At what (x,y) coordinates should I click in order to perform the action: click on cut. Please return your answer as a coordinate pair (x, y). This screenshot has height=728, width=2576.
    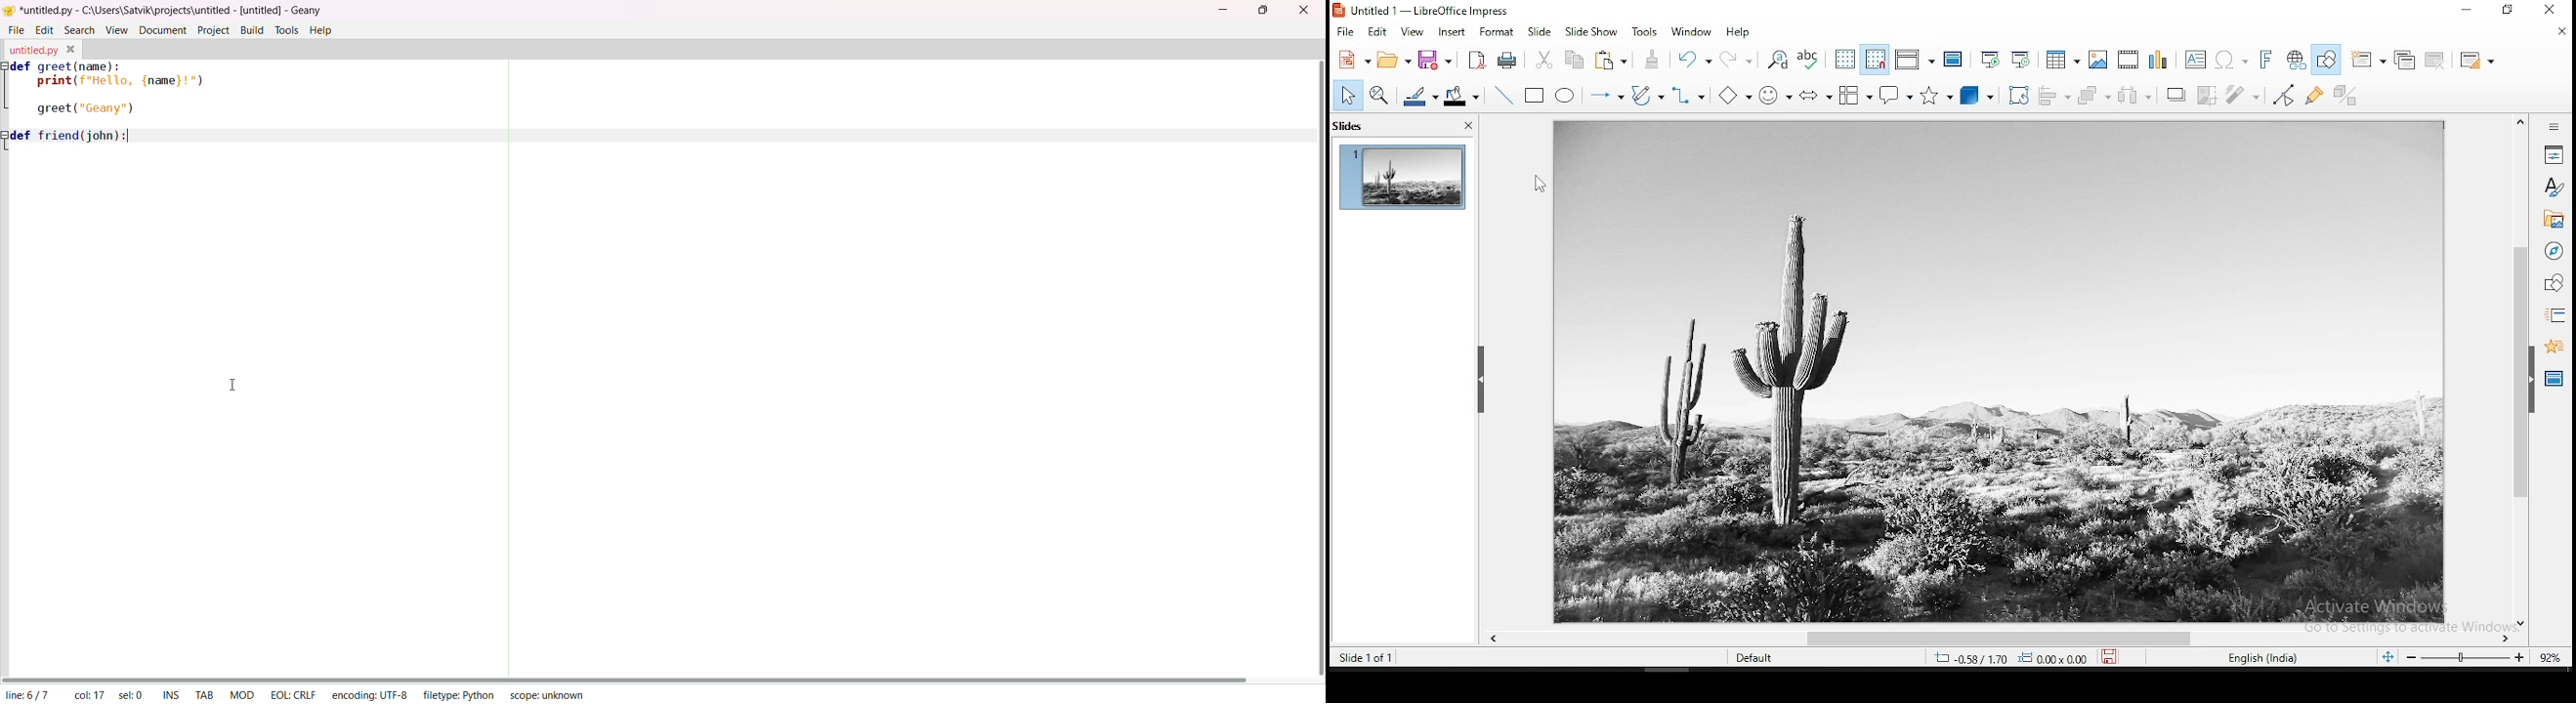
    Looking at the image, I should click on (1547, 60).